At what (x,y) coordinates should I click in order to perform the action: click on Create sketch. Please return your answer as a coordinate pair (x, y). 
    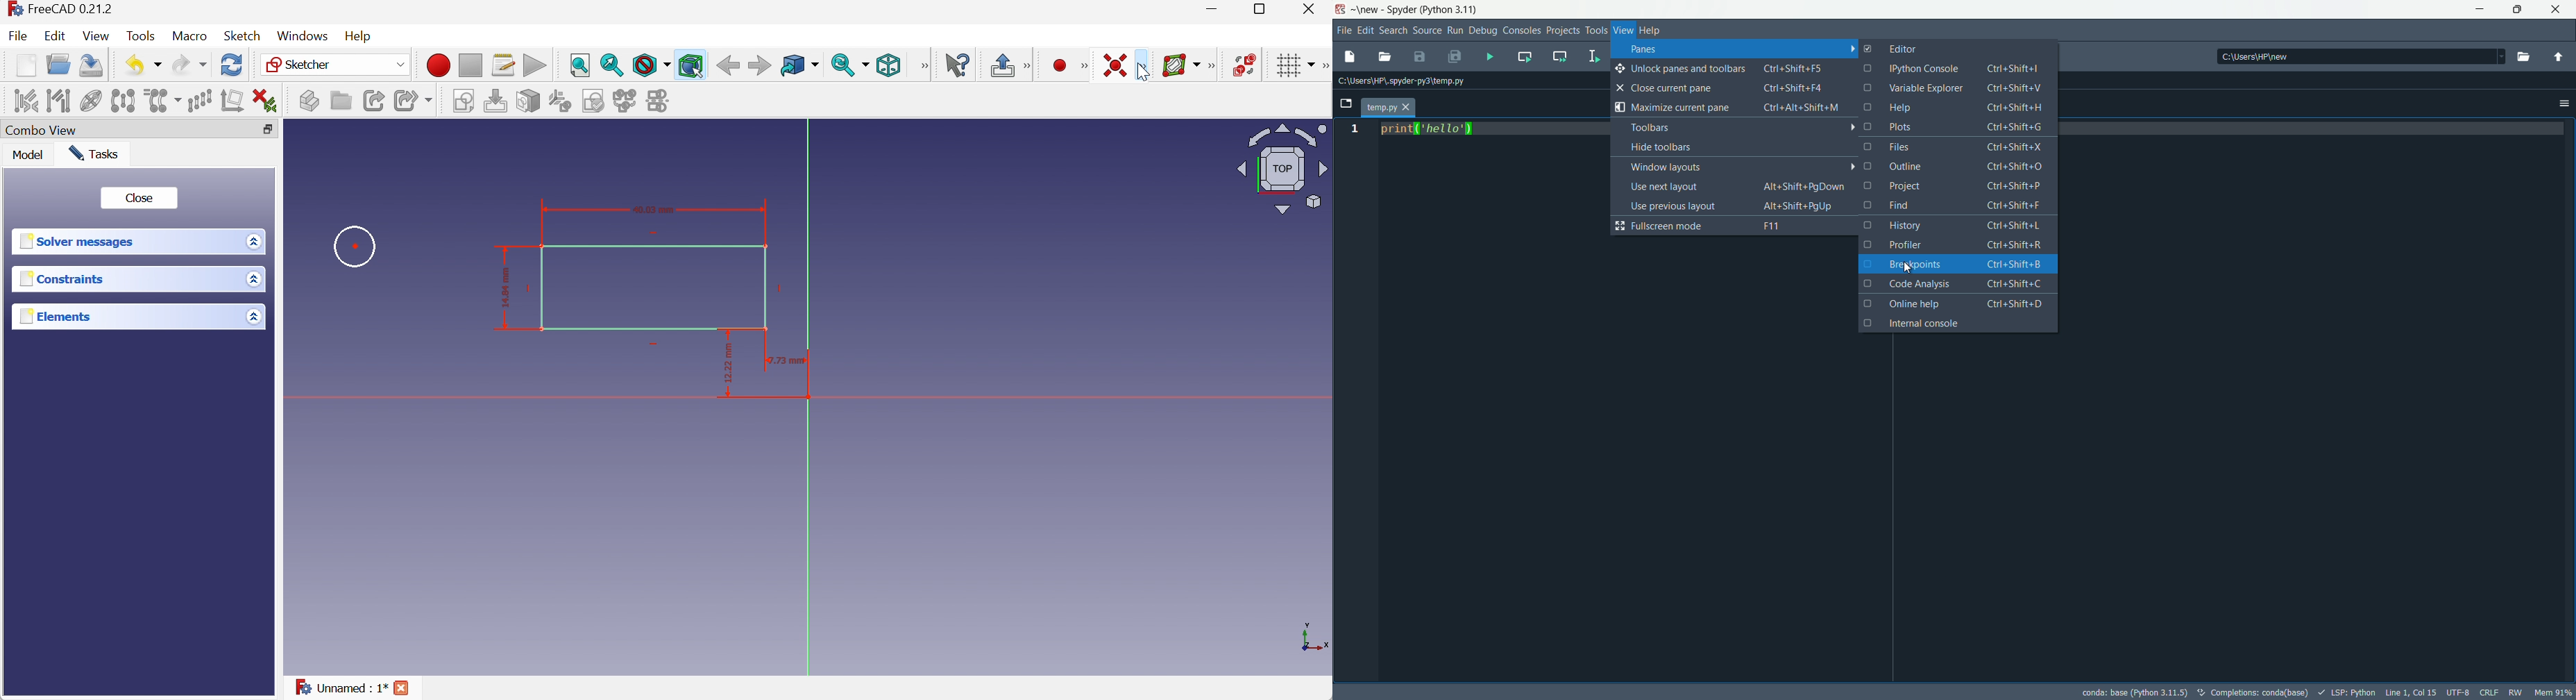
    Looking at the image, I should click on (466, 102).